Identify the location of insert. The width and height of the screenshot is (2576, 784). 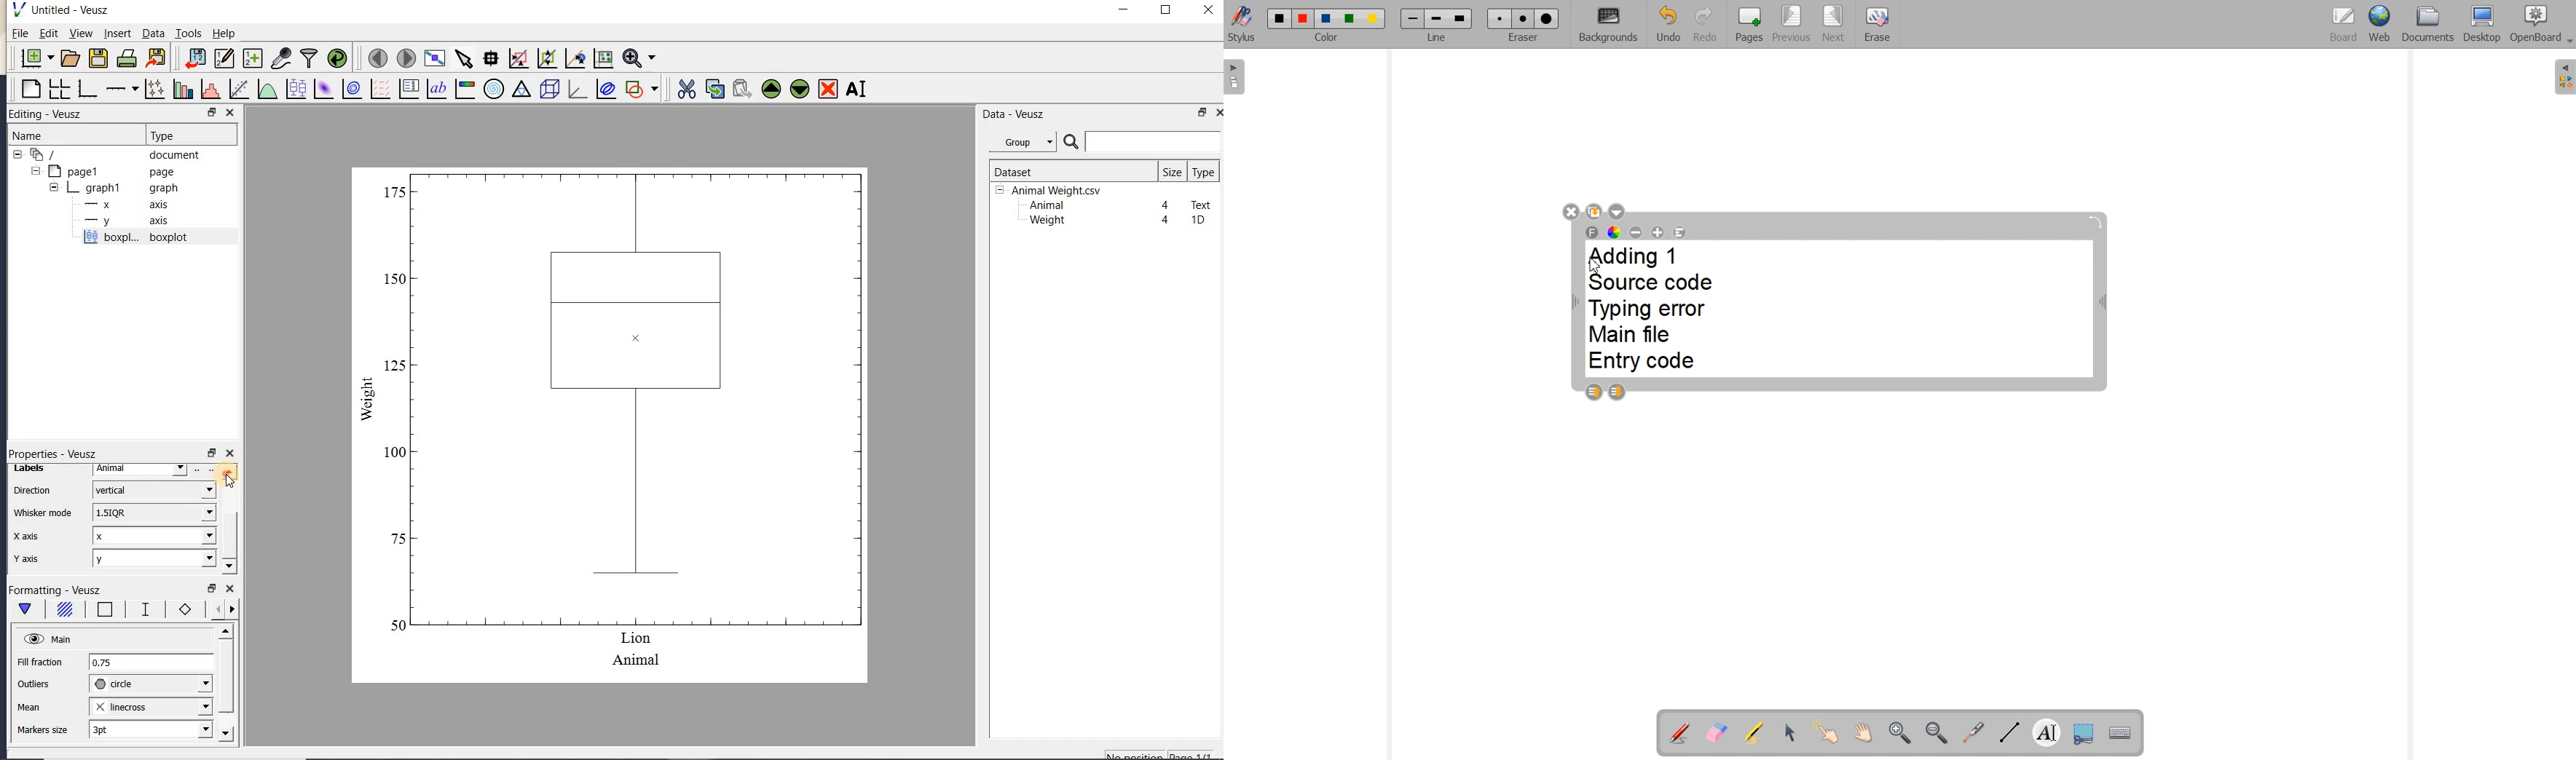
(117, 33).